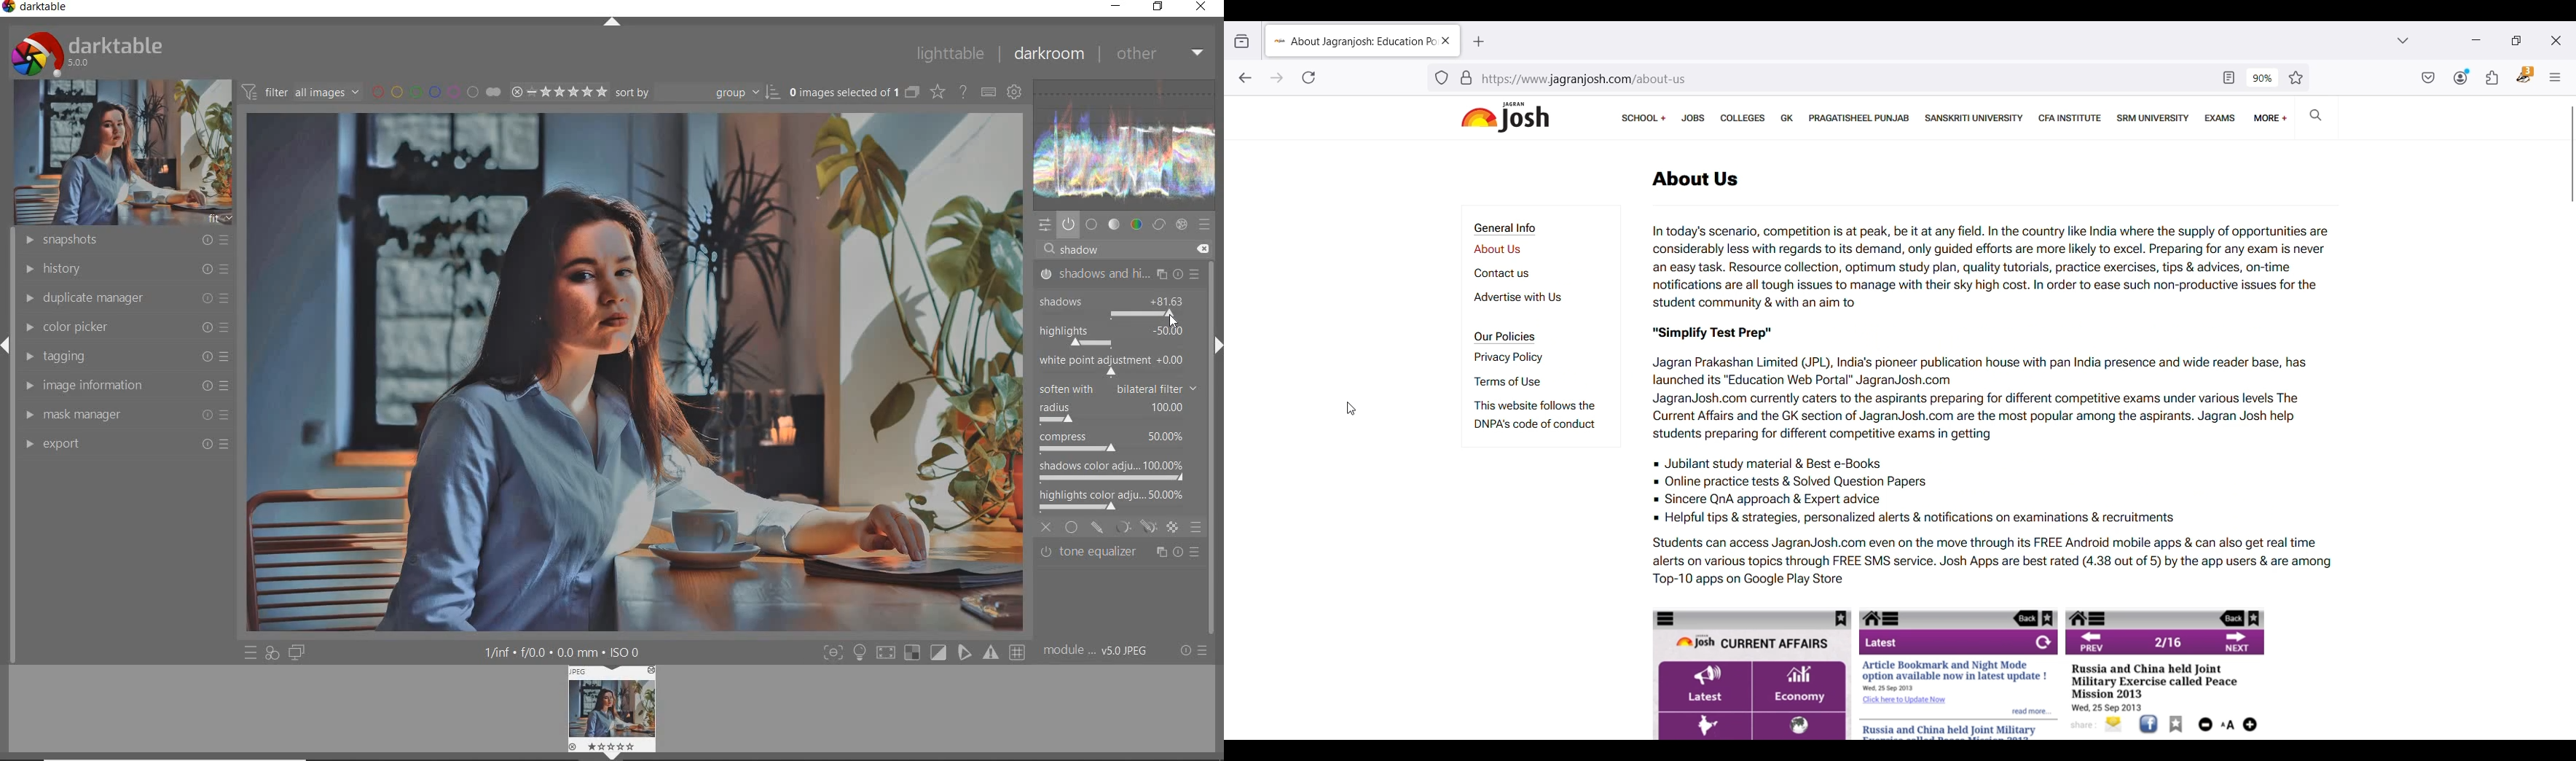 The width and height of the screenshot is (2576, 784). I want to click on shadows & highlights, so click(1120, 273).